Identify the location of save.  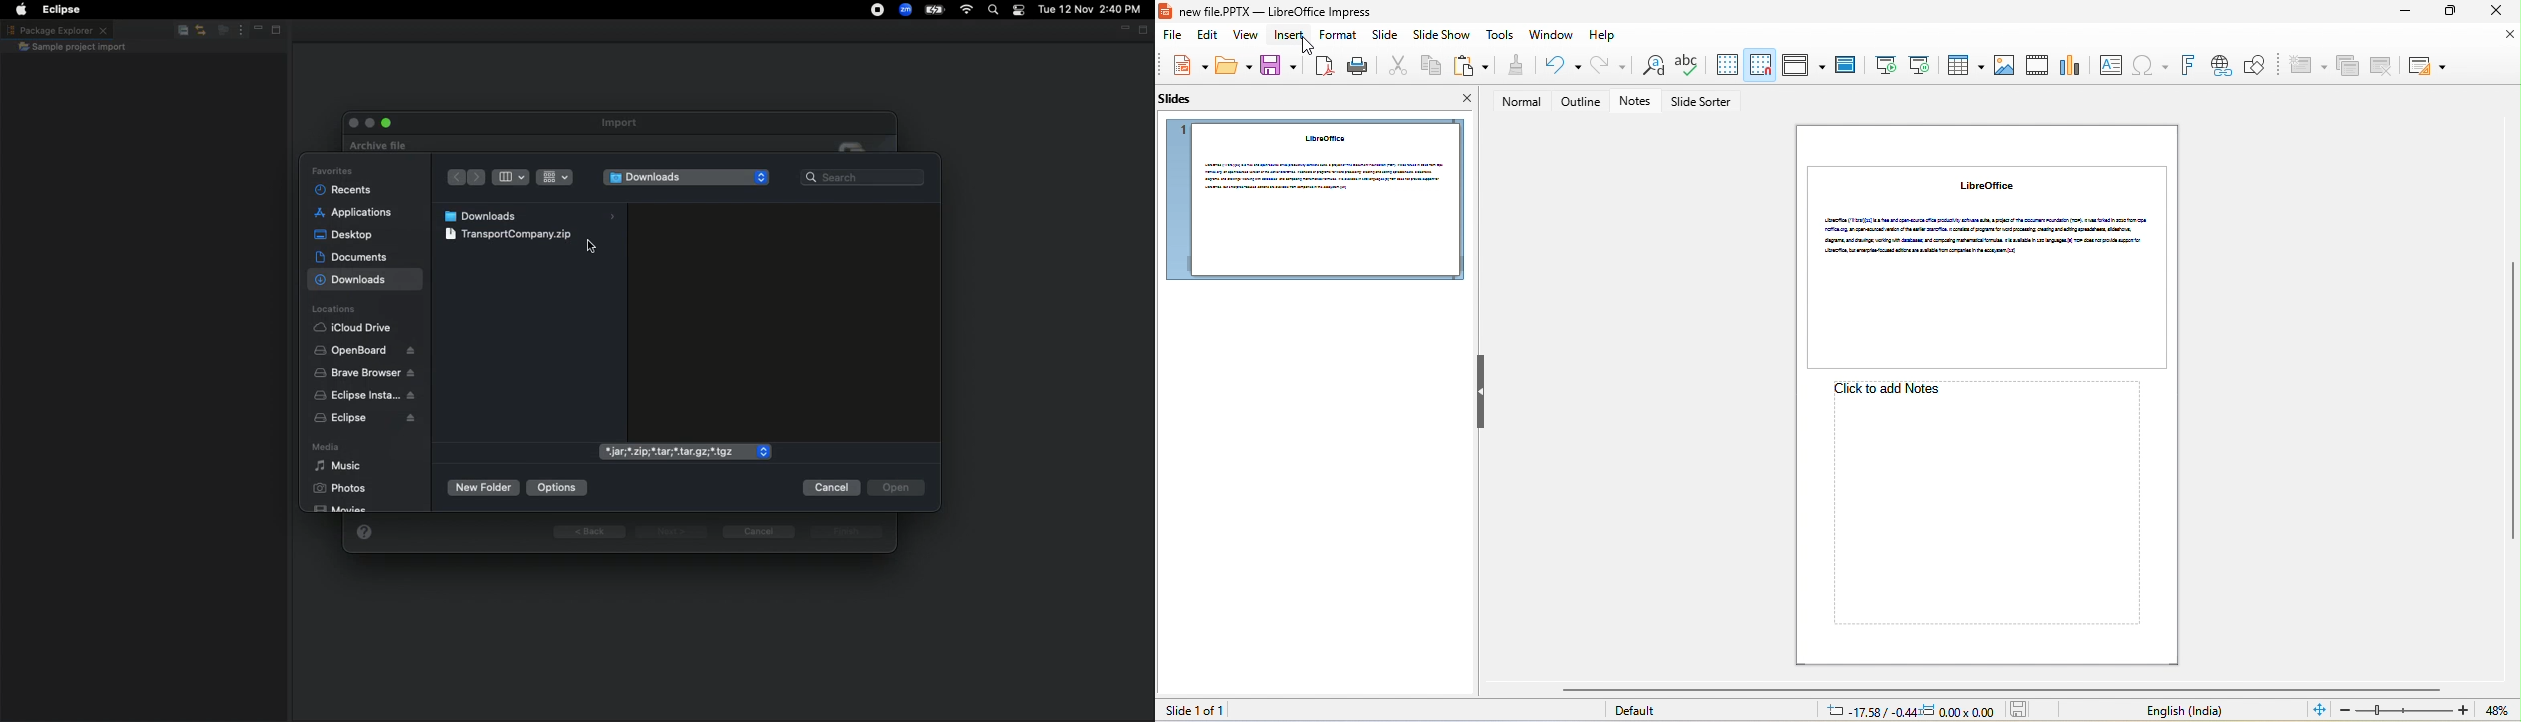
(1279, 67).